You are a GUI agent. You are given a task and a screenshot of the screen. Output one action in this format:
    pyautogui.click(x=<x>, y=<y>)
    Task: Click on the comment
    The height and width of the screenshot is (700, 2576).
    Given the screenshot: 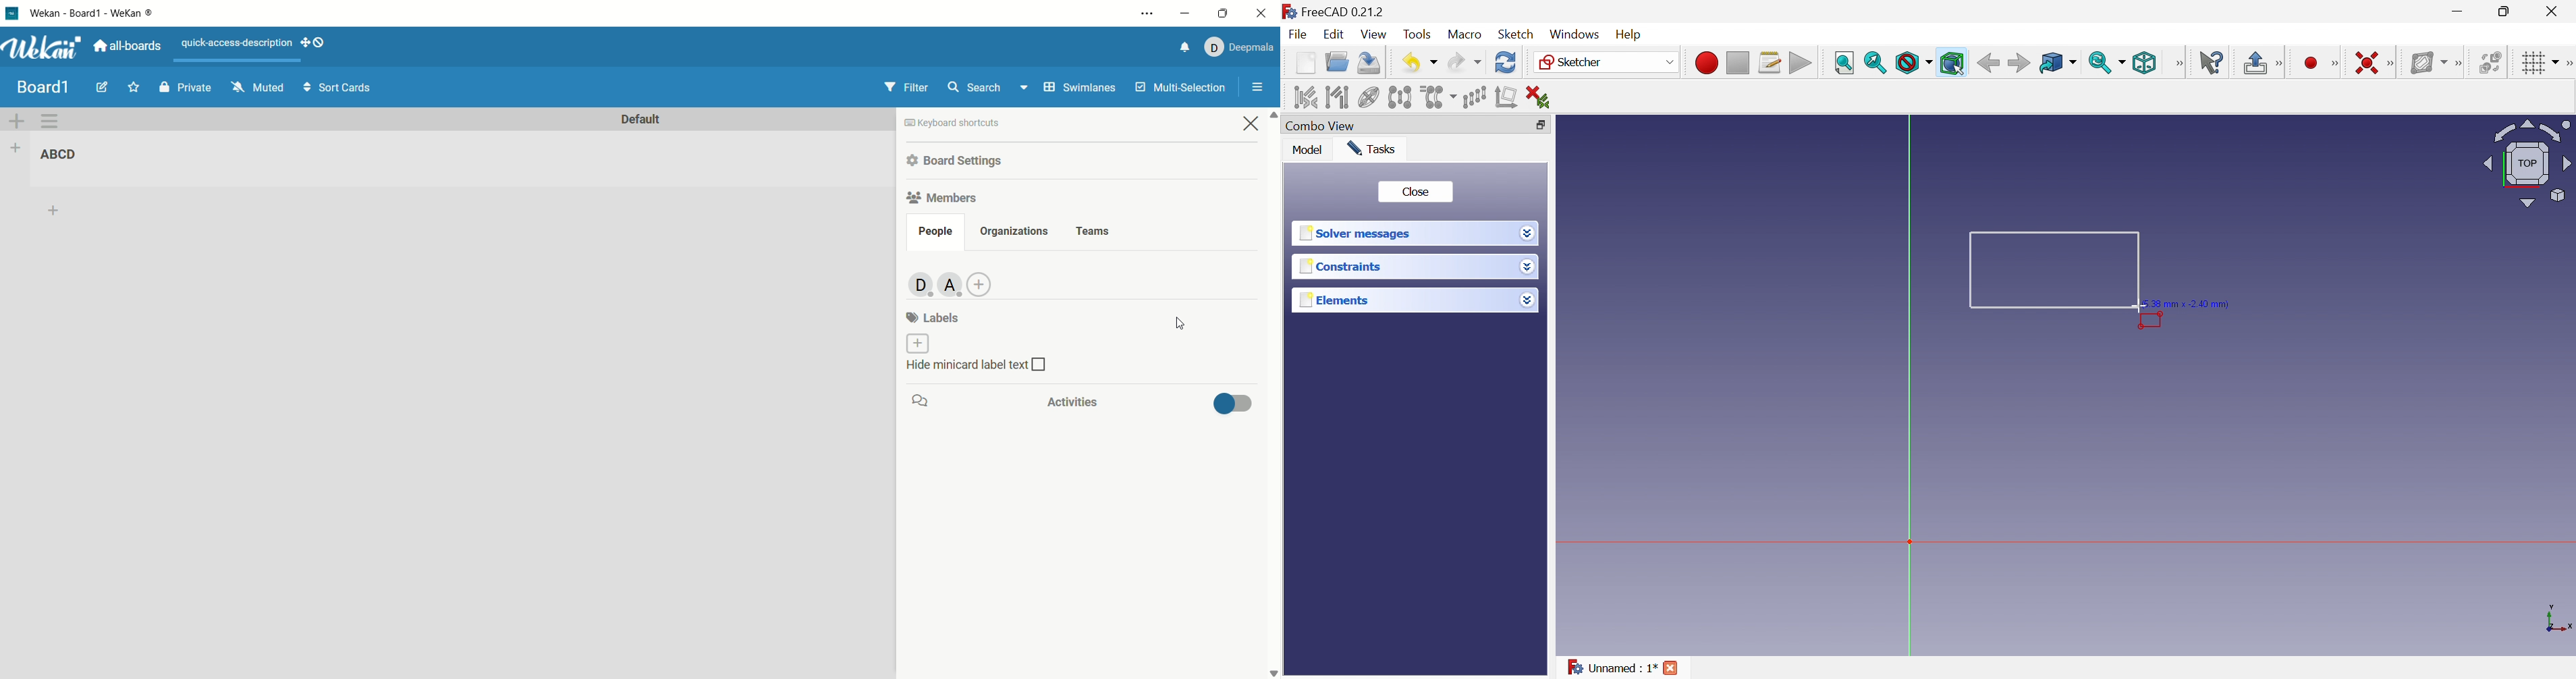 What is the action you would take?
    pyautogui.click(x=924, y=403)
    